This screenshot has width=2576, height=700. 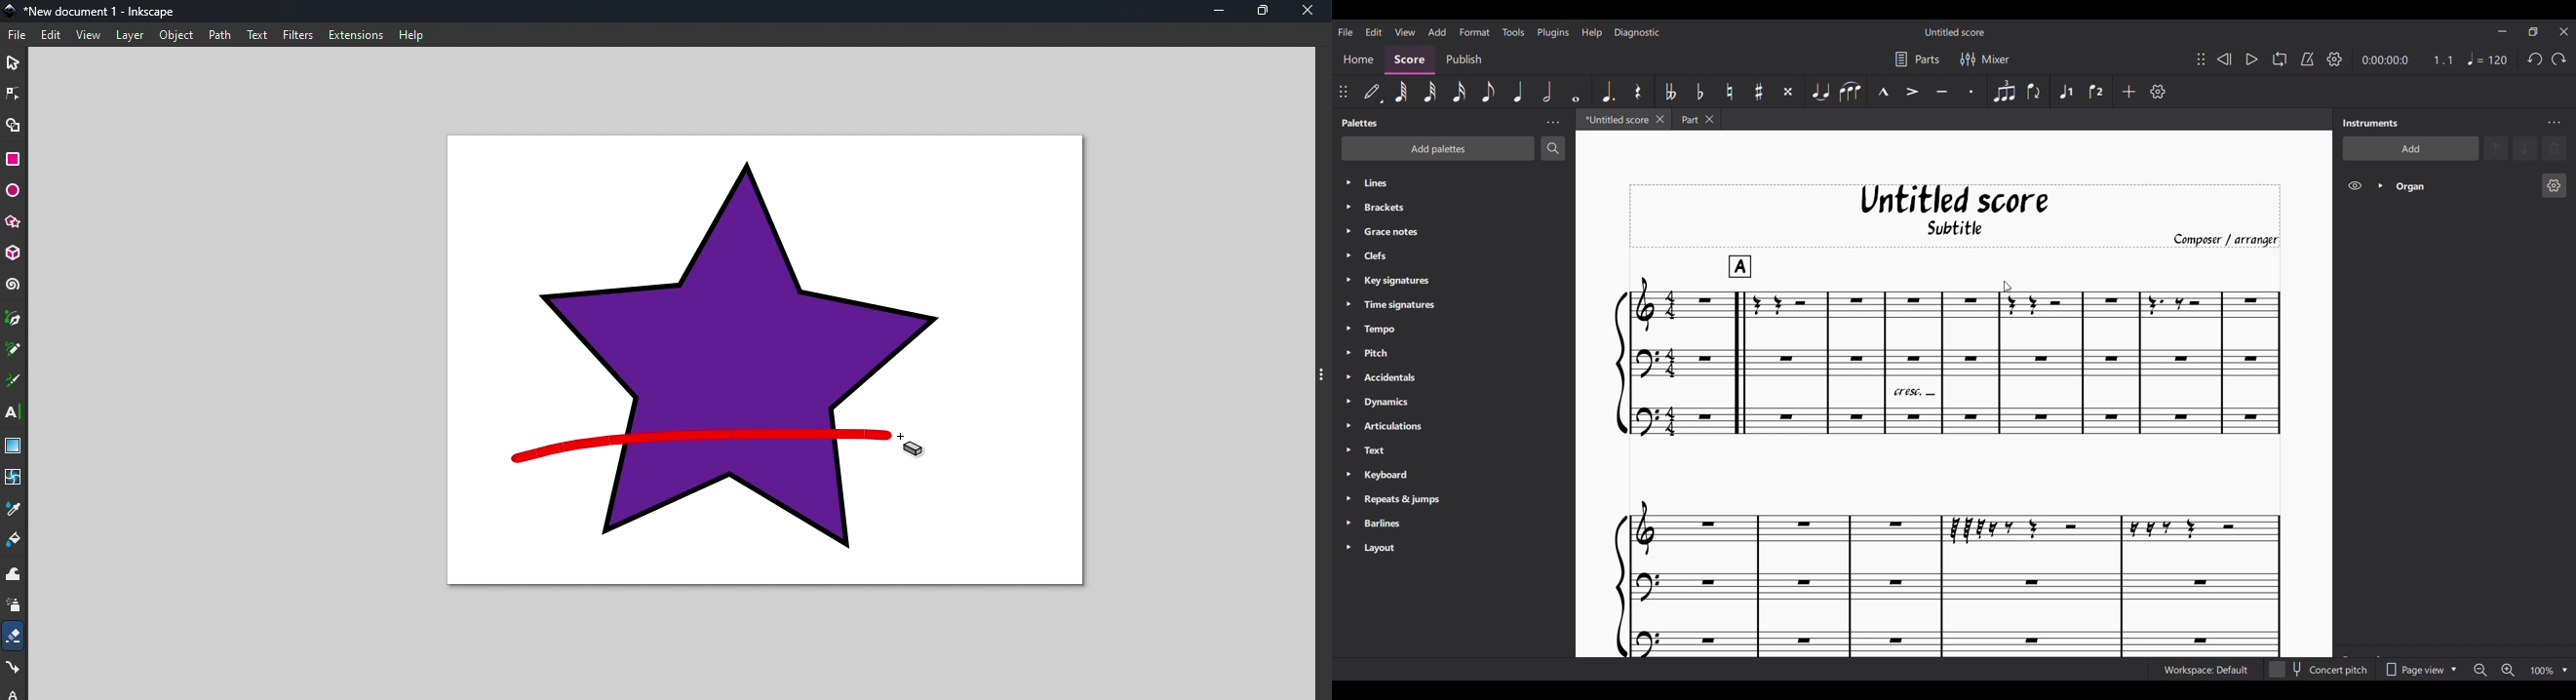 I want to click on Flip direction, so click(x=2034, y=92).